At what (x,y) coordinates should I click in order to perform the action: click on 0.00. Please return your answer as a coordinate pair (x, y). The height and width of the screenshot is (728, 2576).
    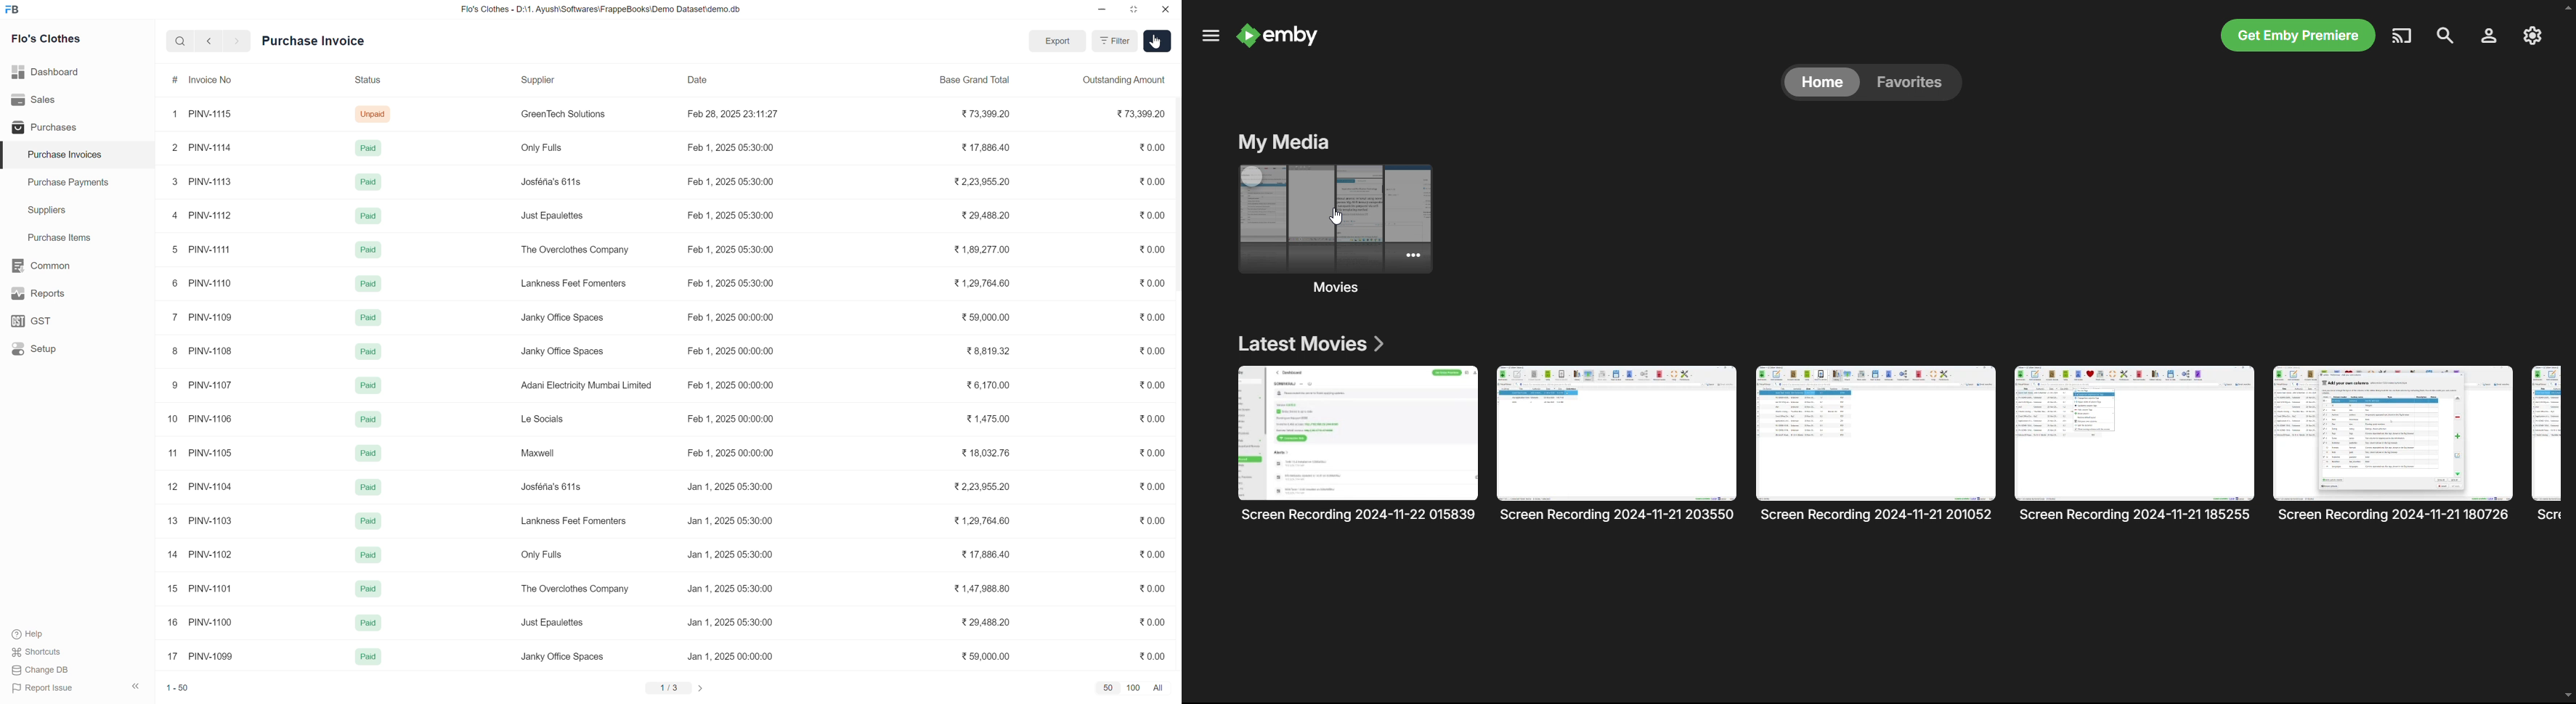
    Looking at the image, I should click on (1153, 624).